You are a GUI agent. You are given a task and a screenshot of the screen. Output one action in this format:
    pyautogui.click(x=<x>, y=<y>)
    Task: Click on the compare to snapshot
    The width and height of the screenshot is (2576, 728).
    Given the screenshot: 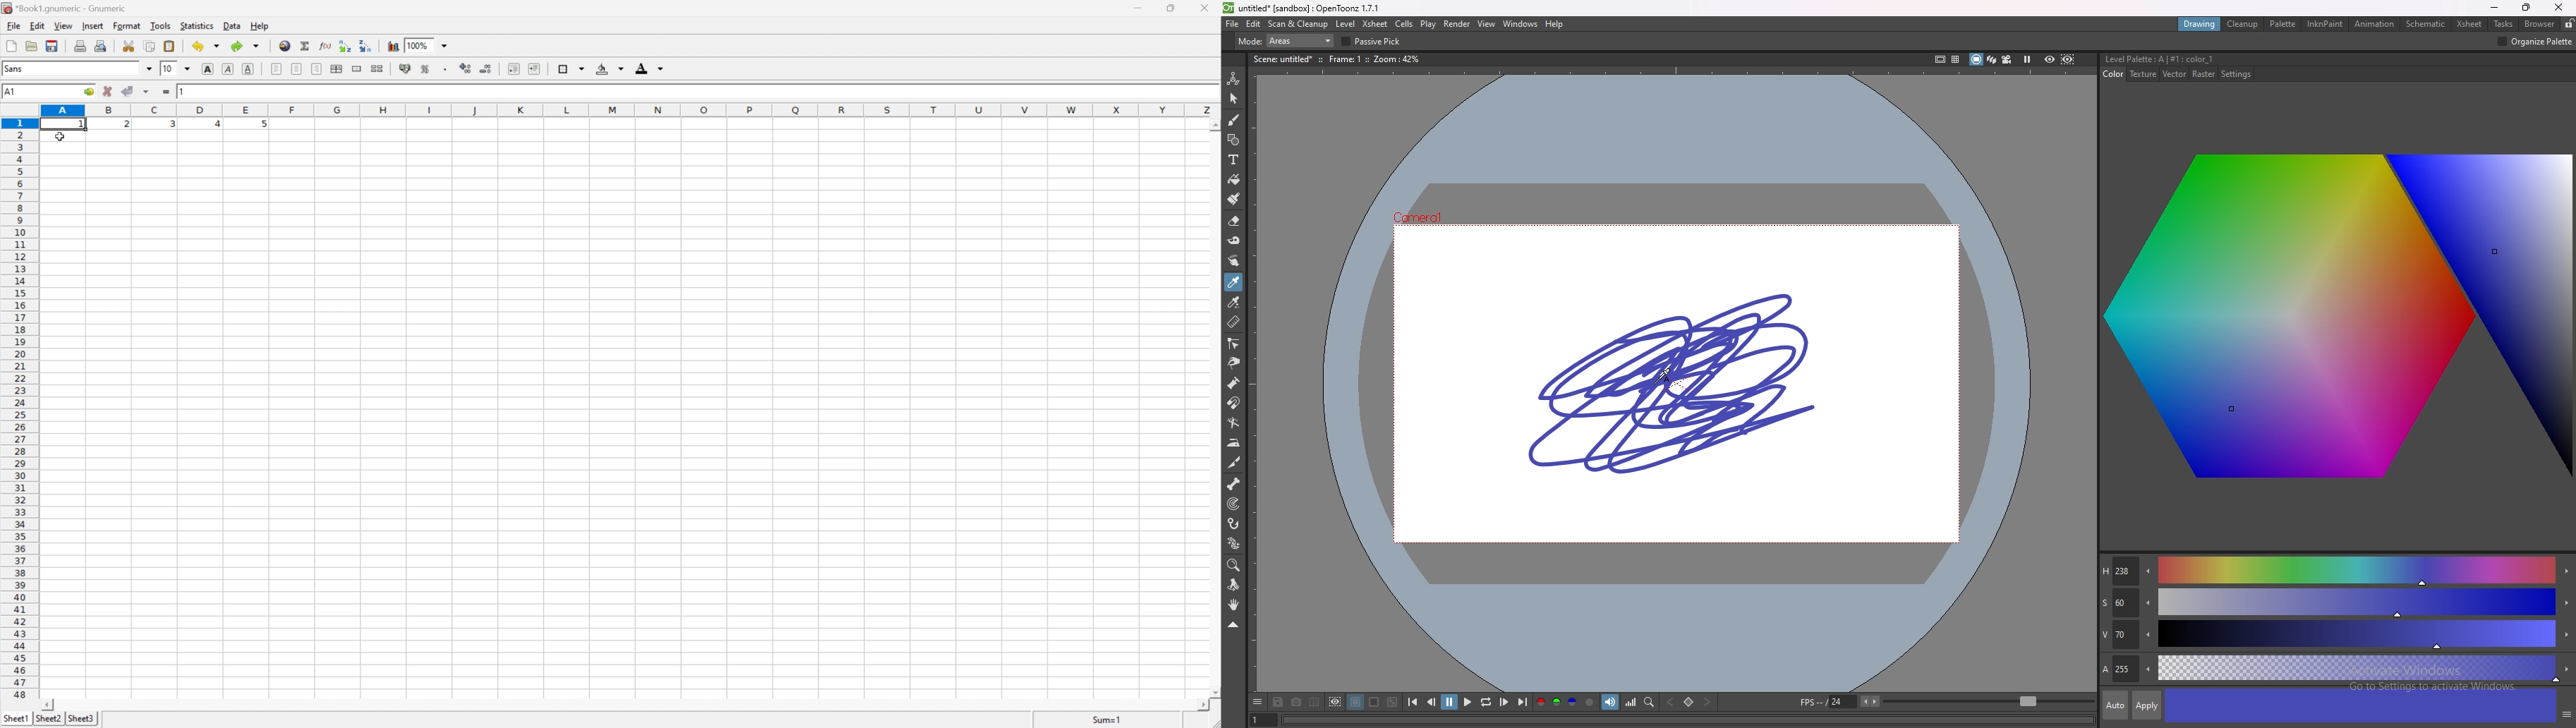 What is the action you would take?
    pyautogui.click(x=1313, y=702)
    